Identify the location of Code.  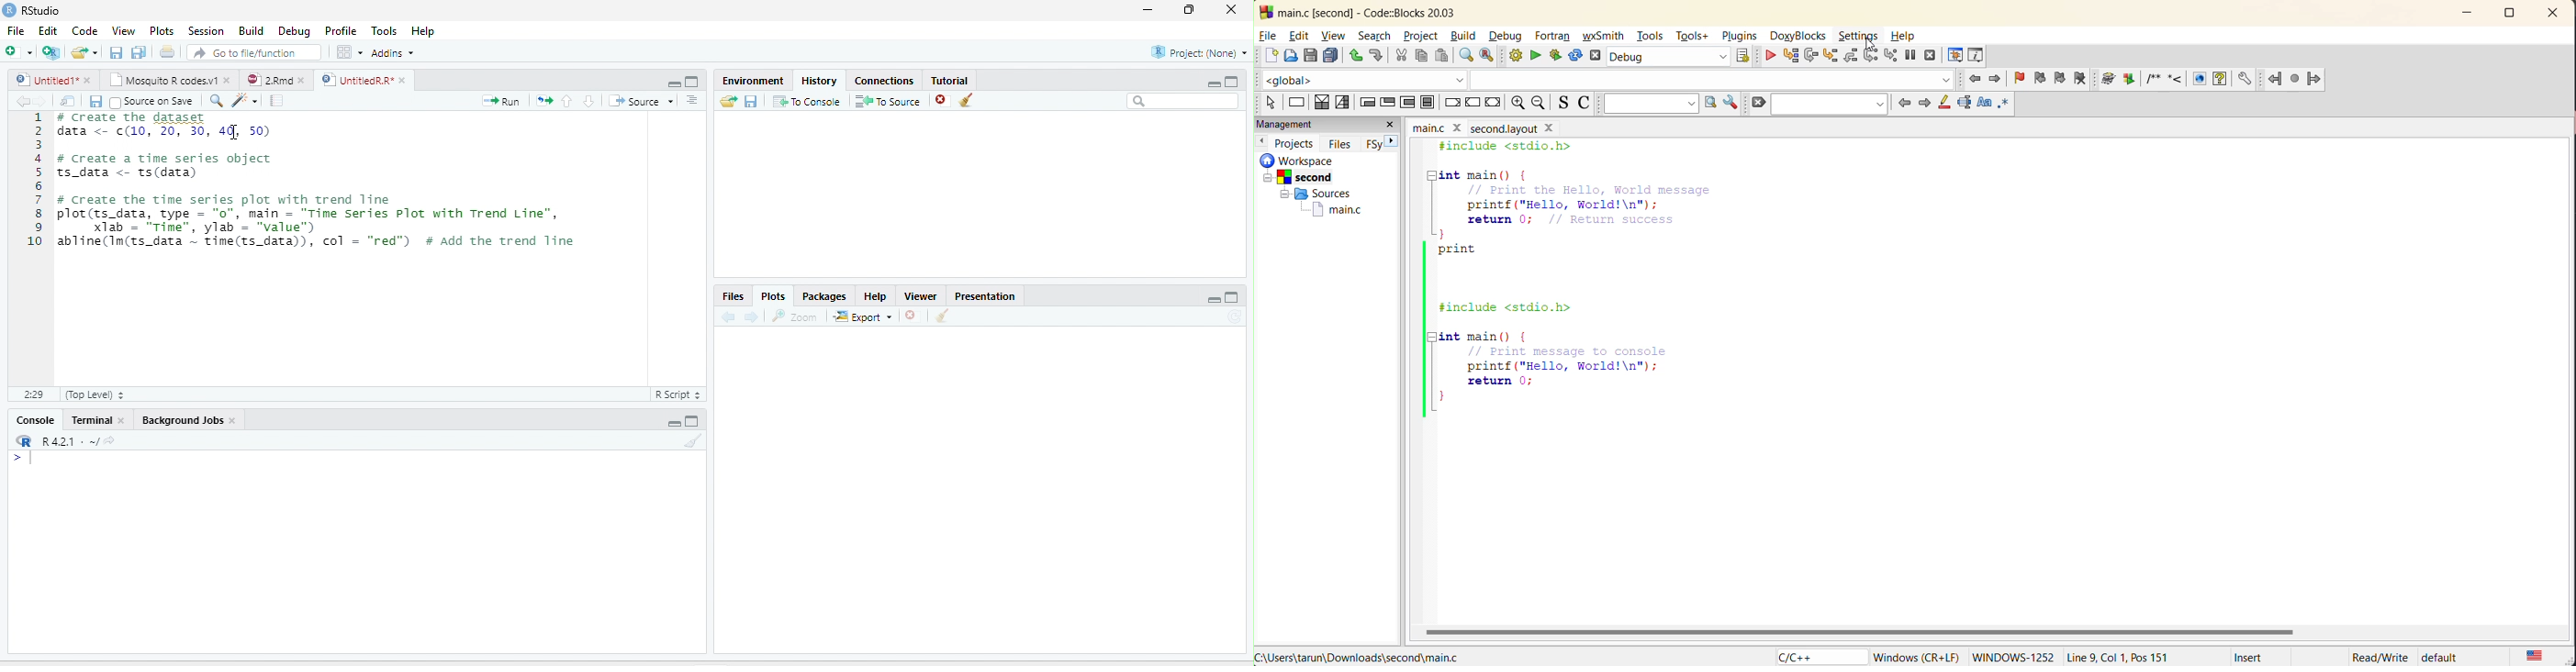
(85, 30).